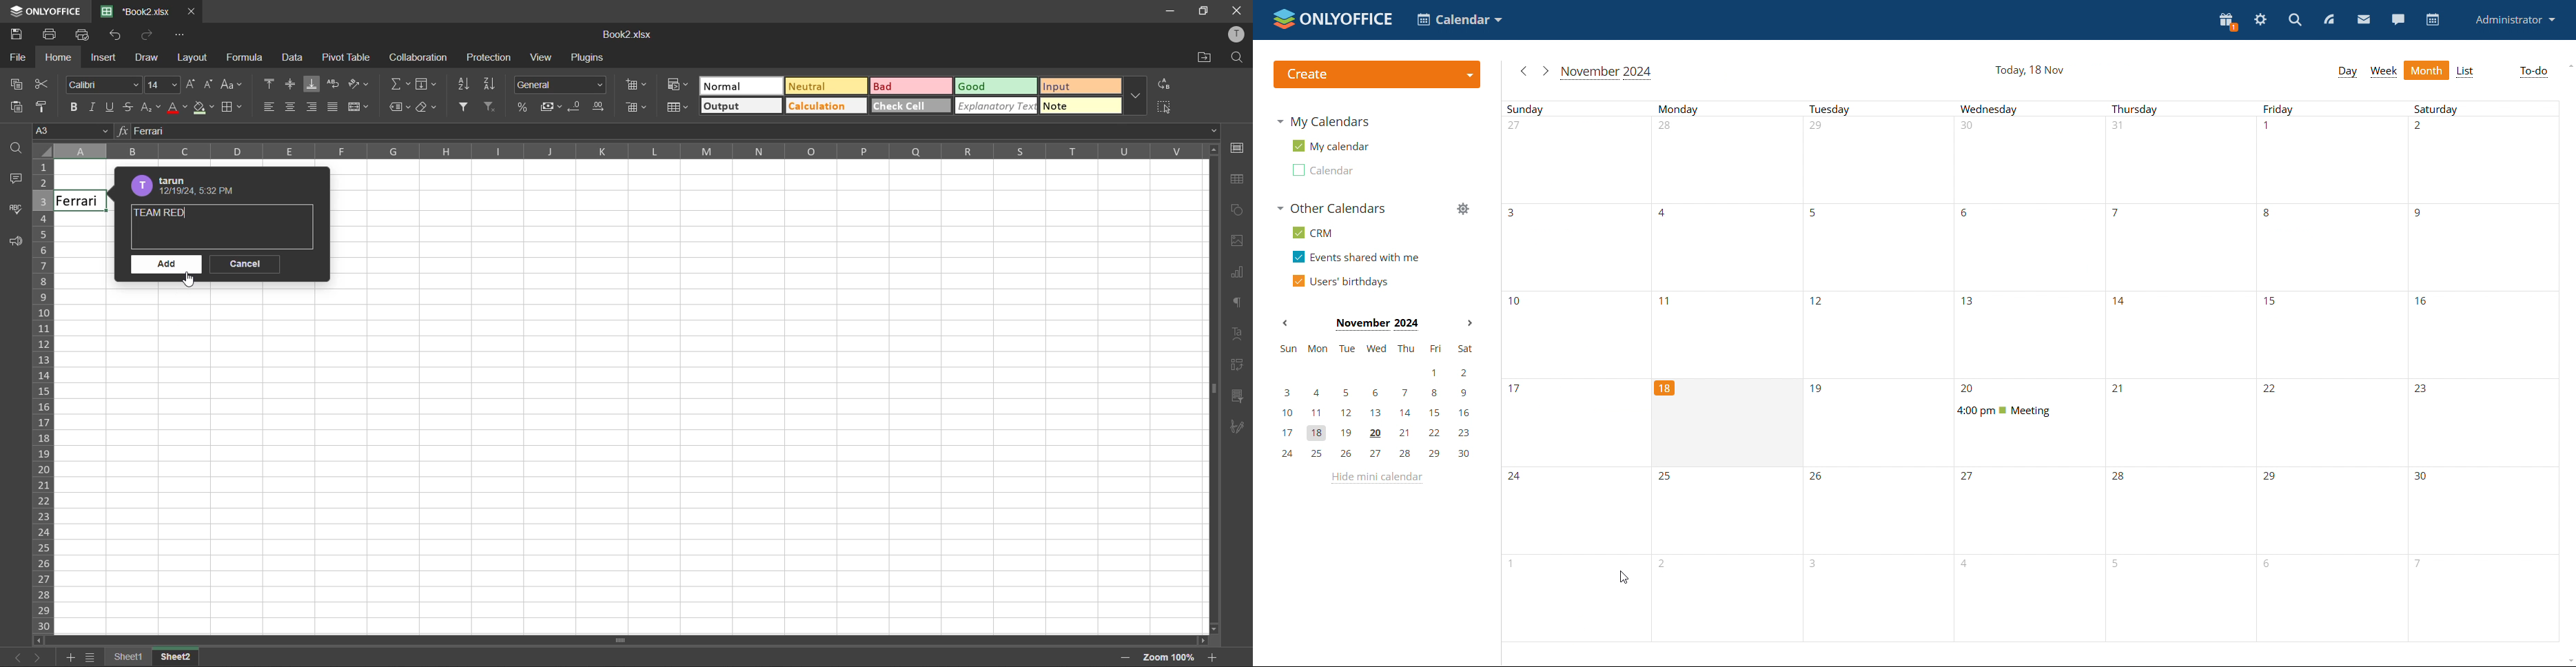  What do you see at coordinates (610, 638) in the screenshot?
I see `Vertical Scrollbar` at bounding box center [610, 638].